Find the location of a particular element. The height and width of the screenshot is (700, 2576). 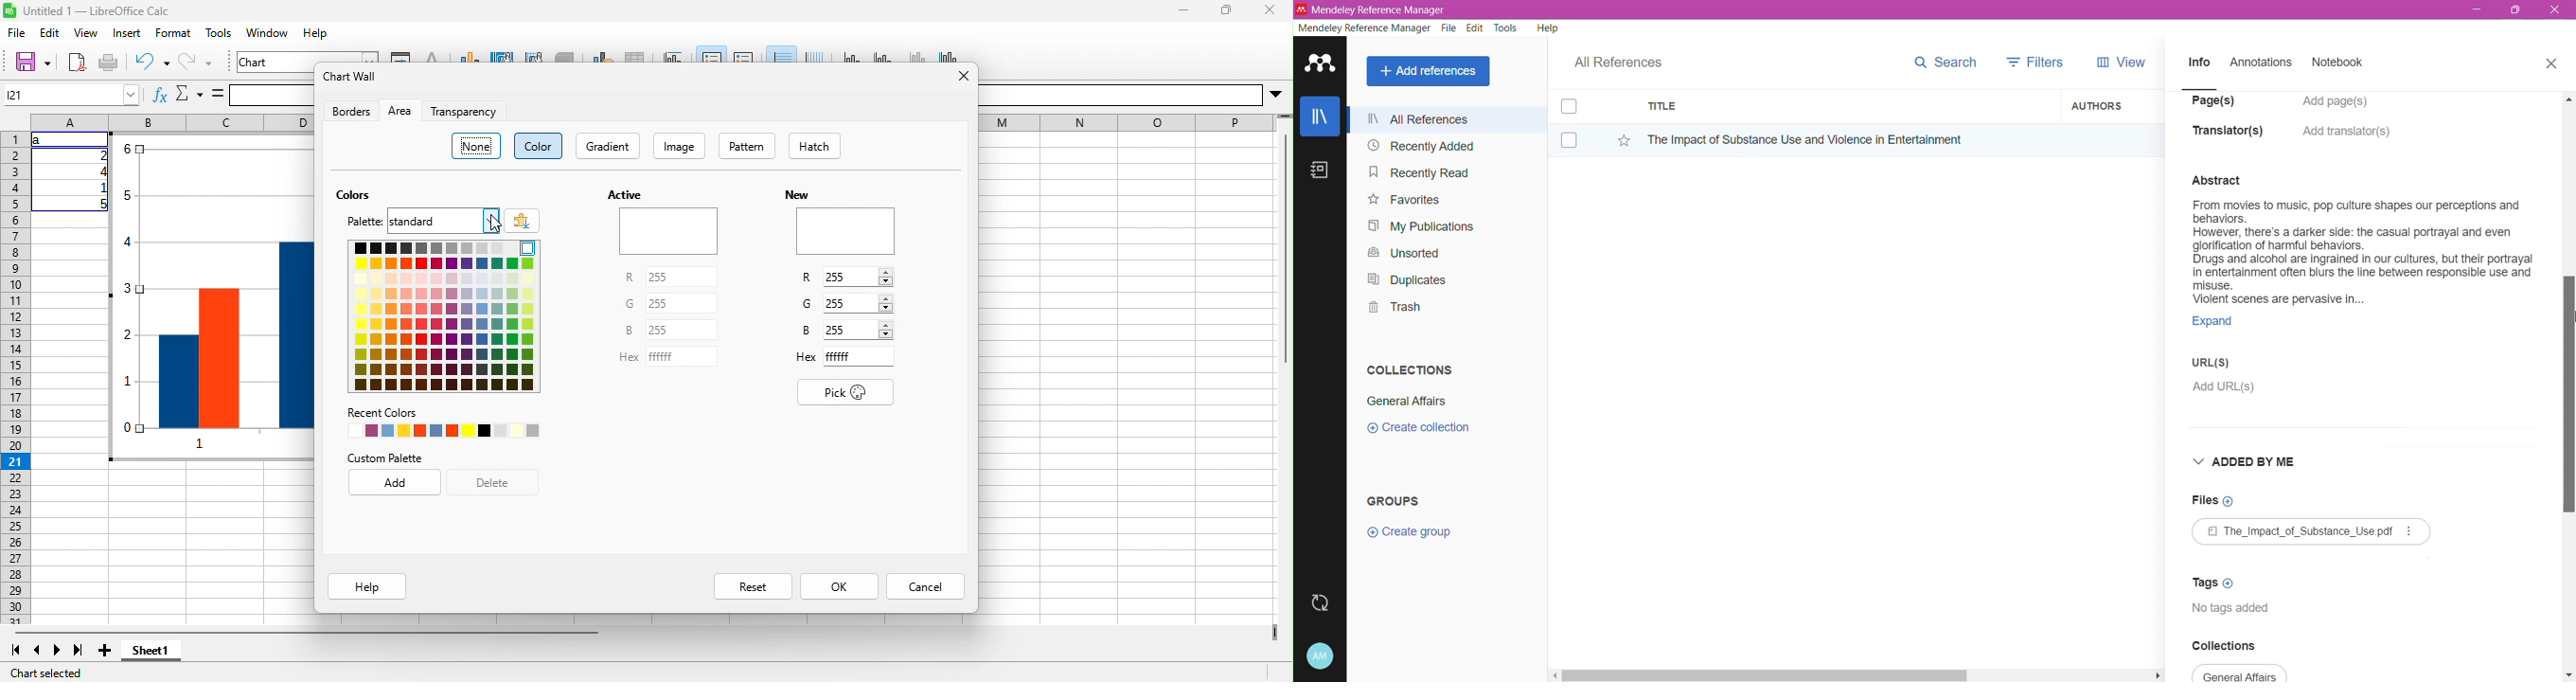

Last Sync is located at coordinates (1325, 601).